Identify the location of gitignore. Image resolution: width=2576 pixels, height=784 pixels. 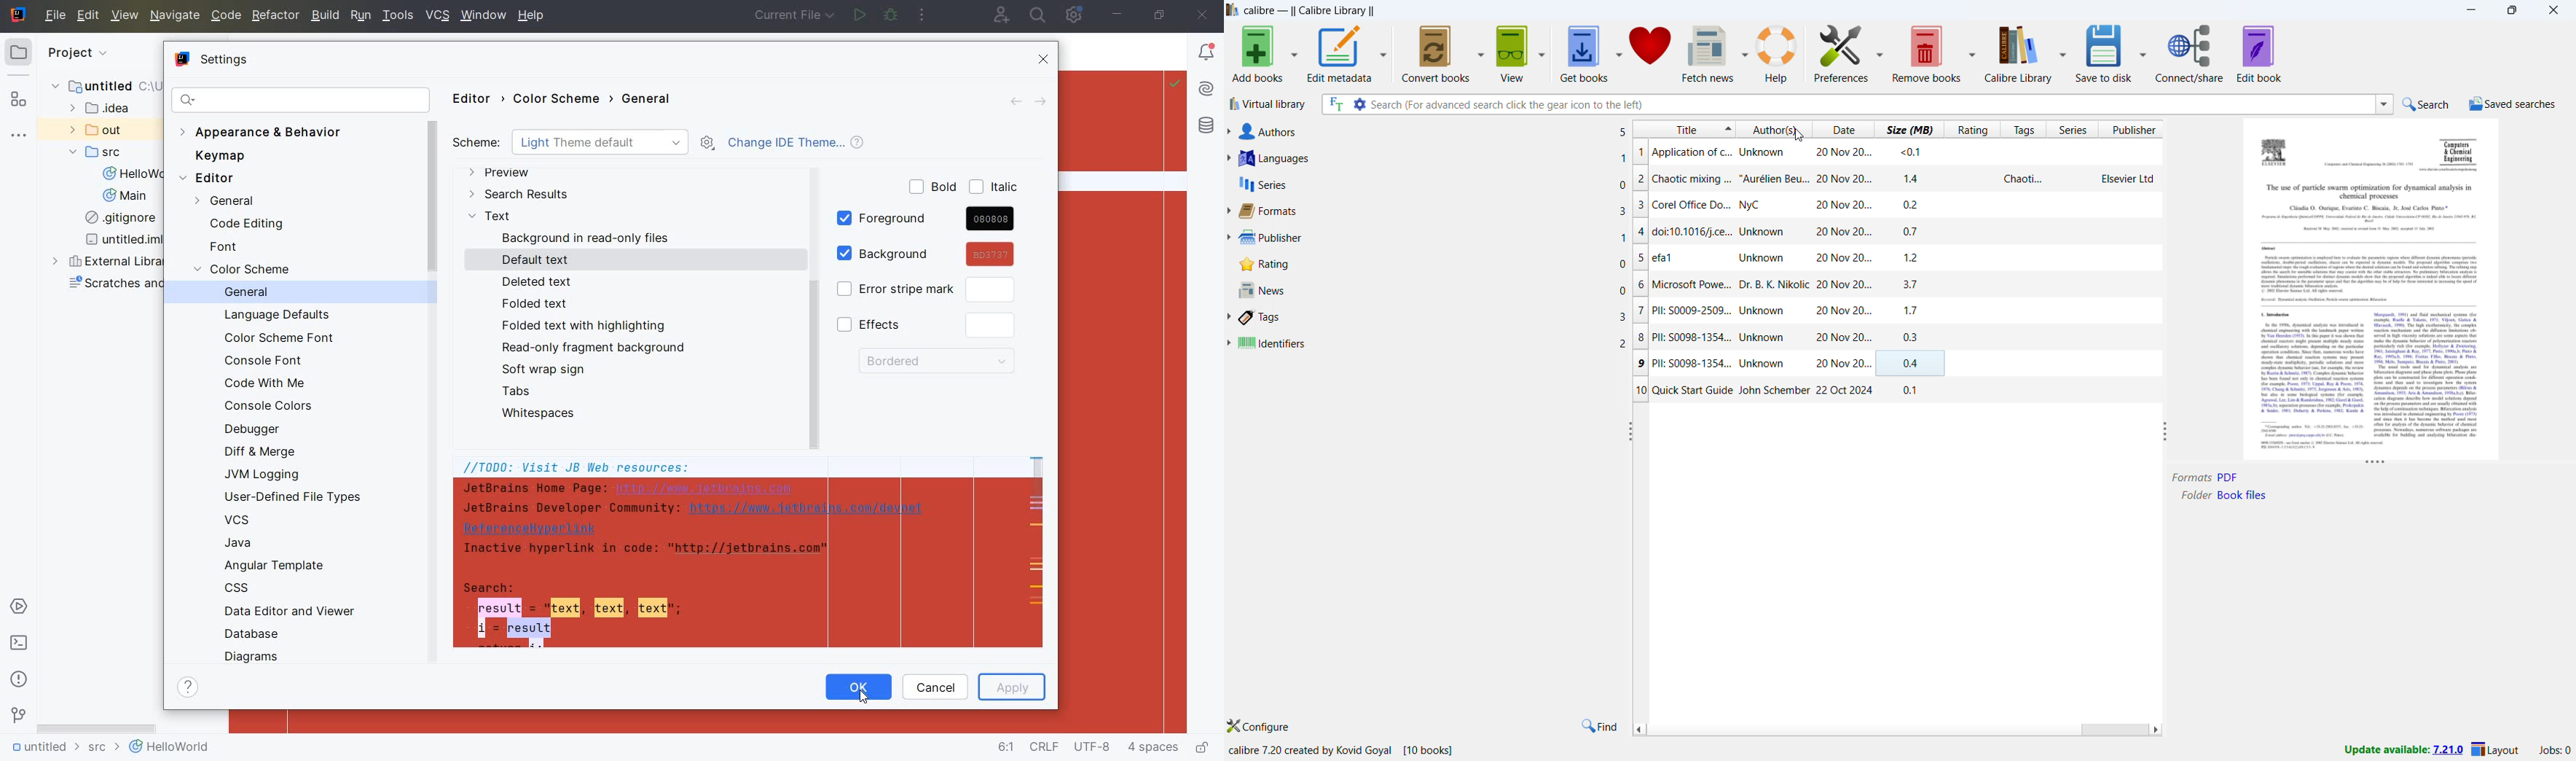
(118, 219).